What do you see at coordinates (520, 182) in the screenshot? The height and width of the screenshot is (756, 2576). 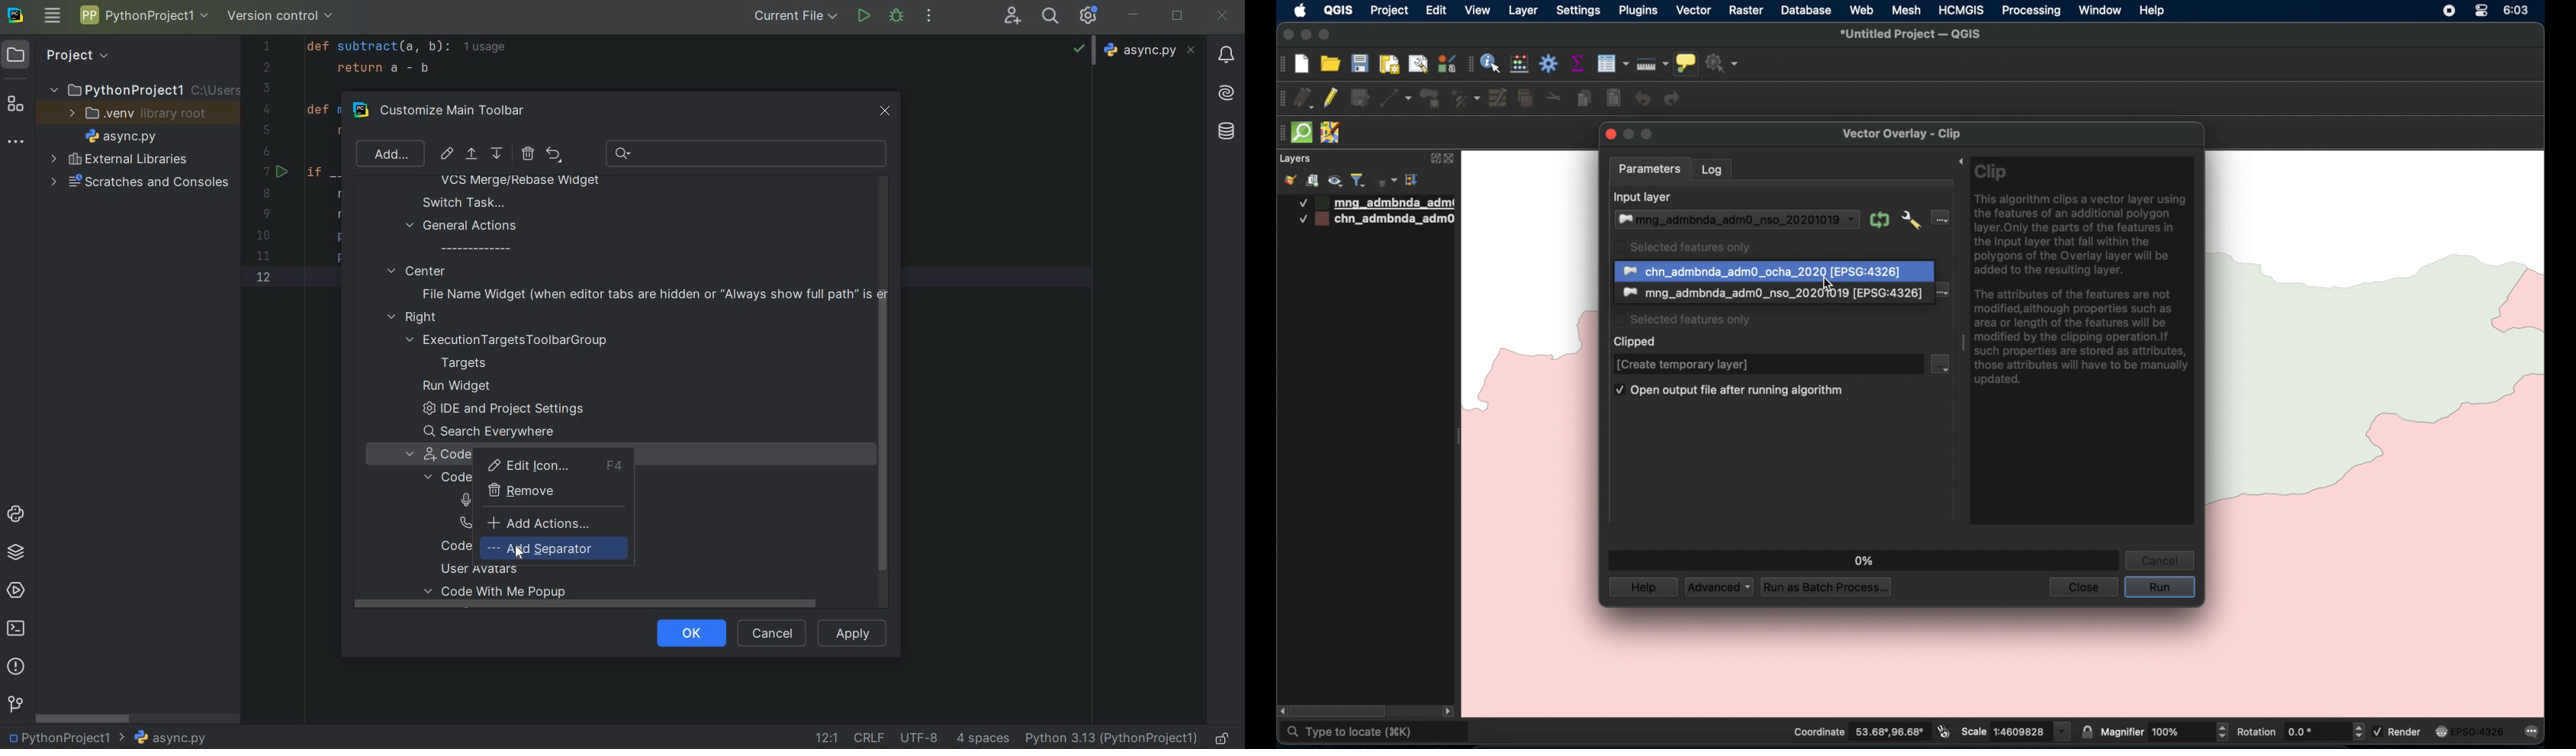 I see `VCS Merge/rebase widget` at bounding box center [520, 182].